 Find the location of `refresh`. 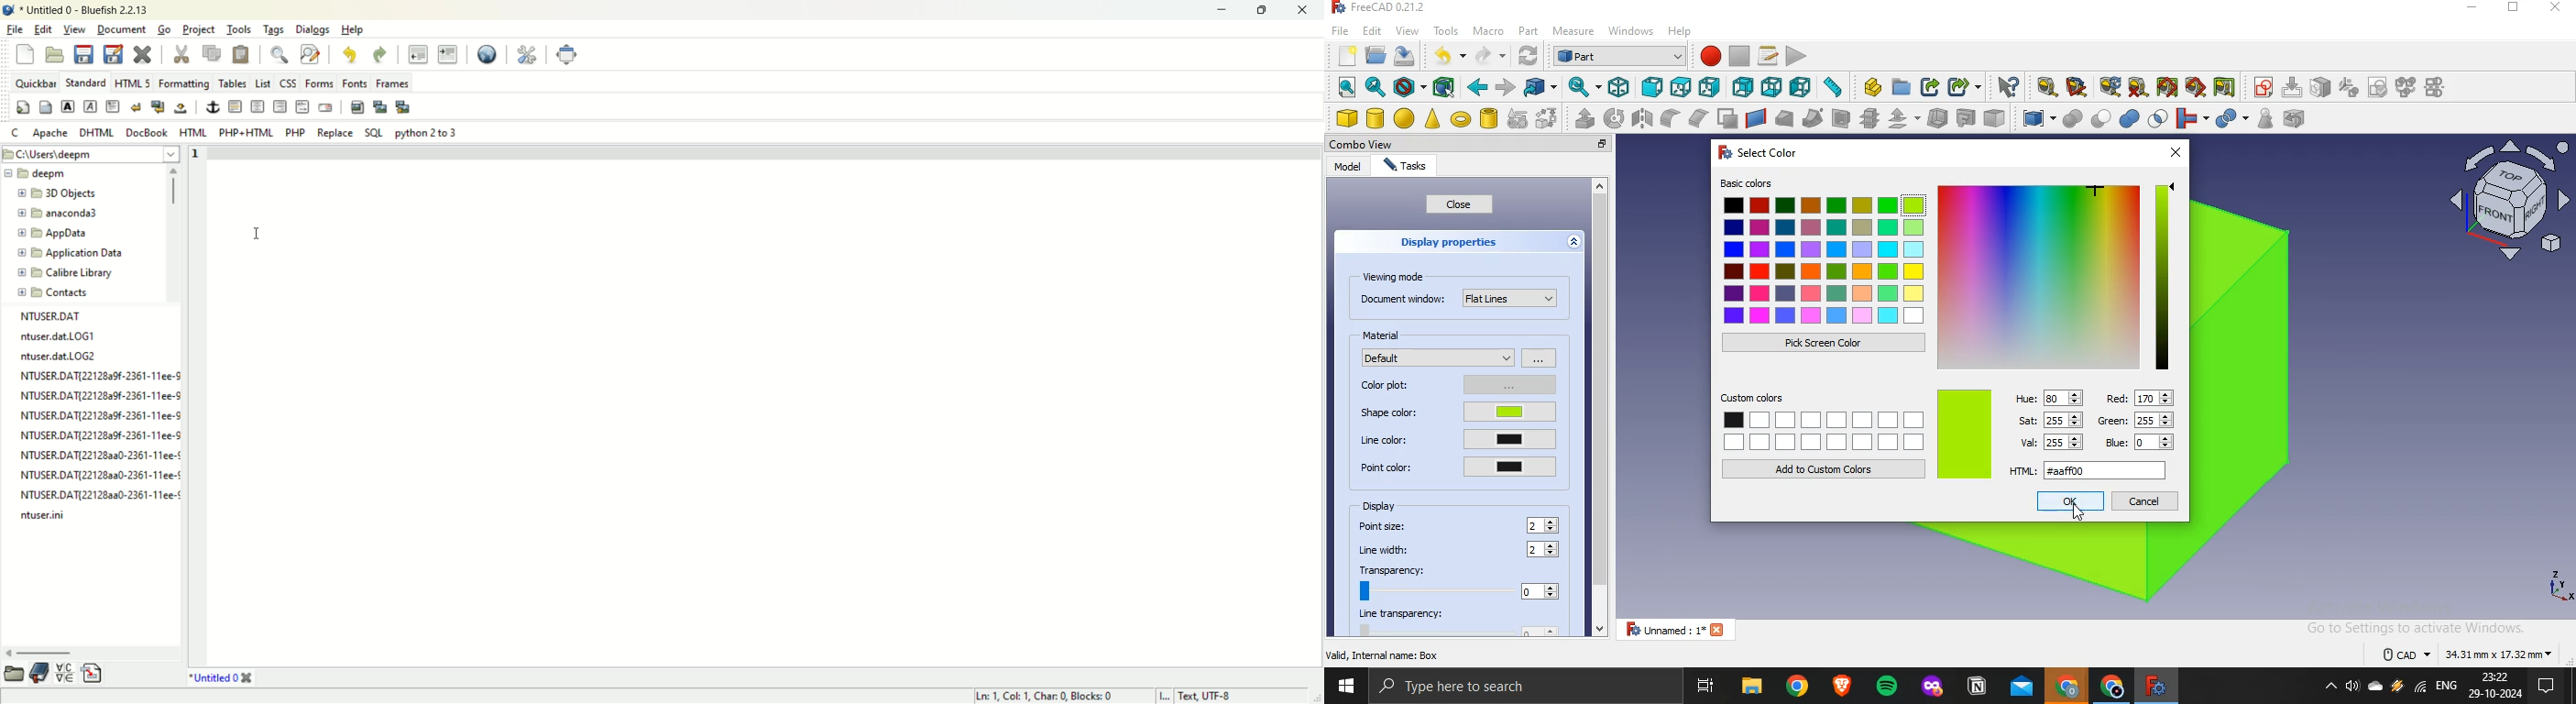

refresh is located at coordinates (2110, 86).